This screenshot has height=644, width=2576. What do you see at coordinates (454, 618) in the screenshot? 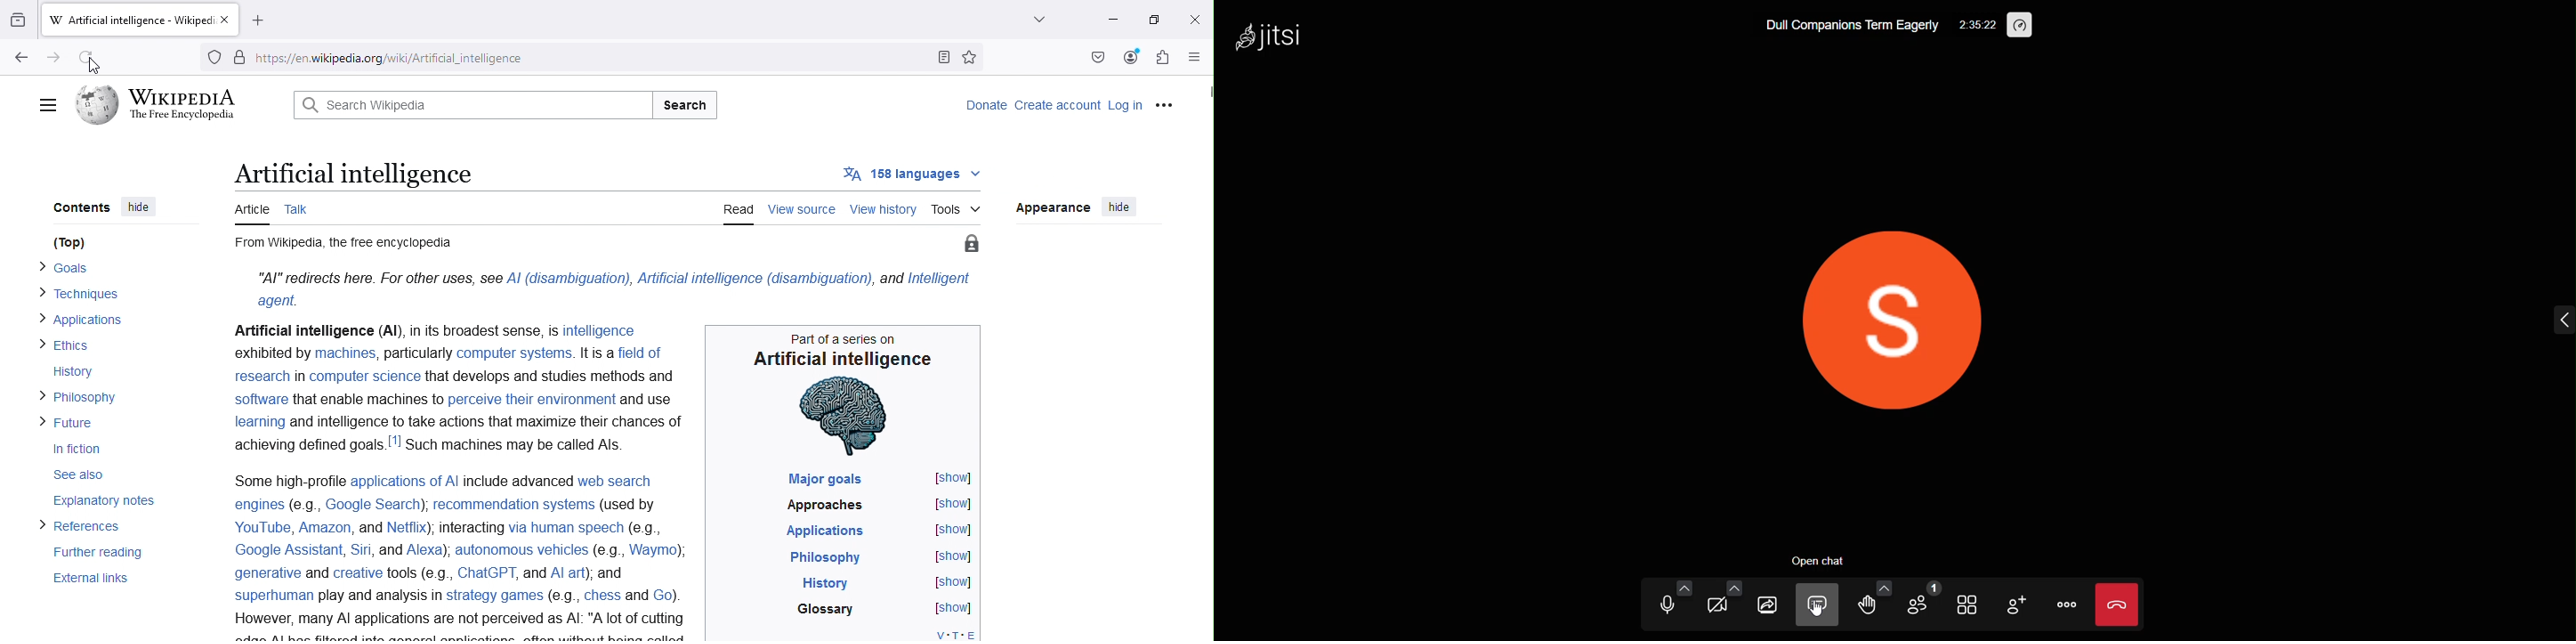
I see `However, many Al applications are not perceived as Al: "A lot of cutting` at bounding box center [454, 618].